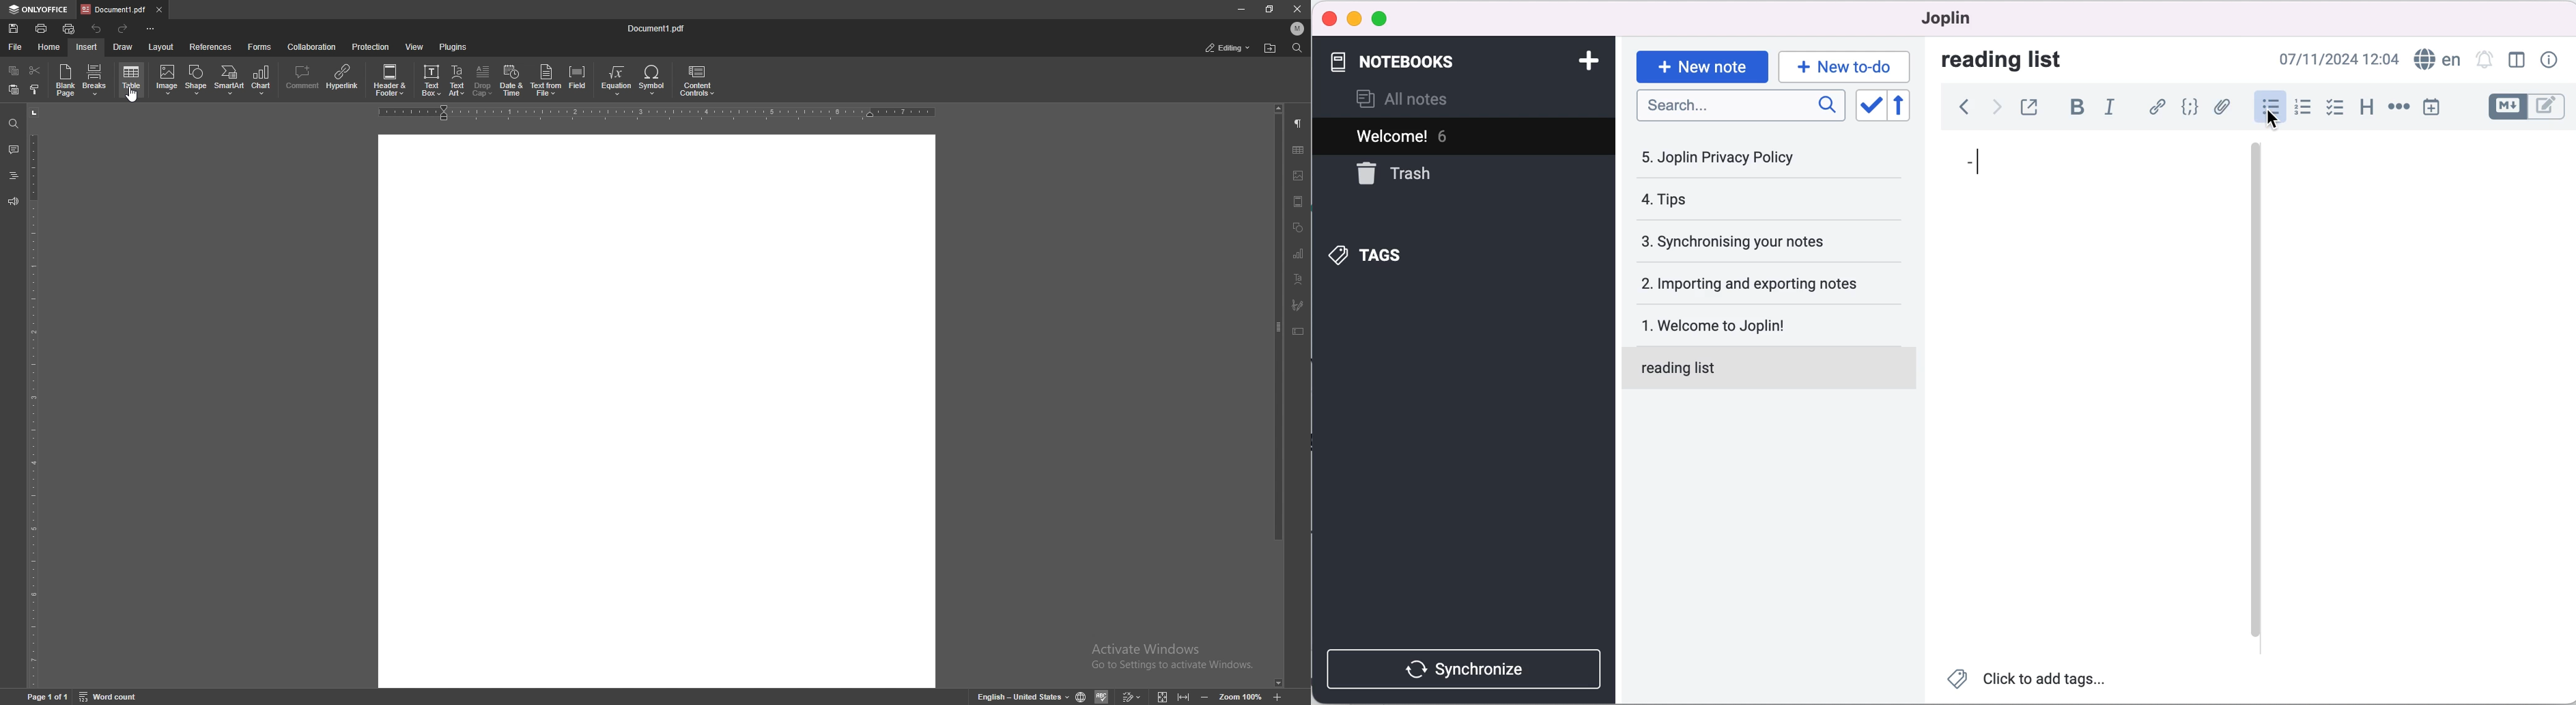 The height and width of the screenshot is (728, 2576). Describe the element at coordinates (1744, 199) in the screenshot. I see `tips` at that location.